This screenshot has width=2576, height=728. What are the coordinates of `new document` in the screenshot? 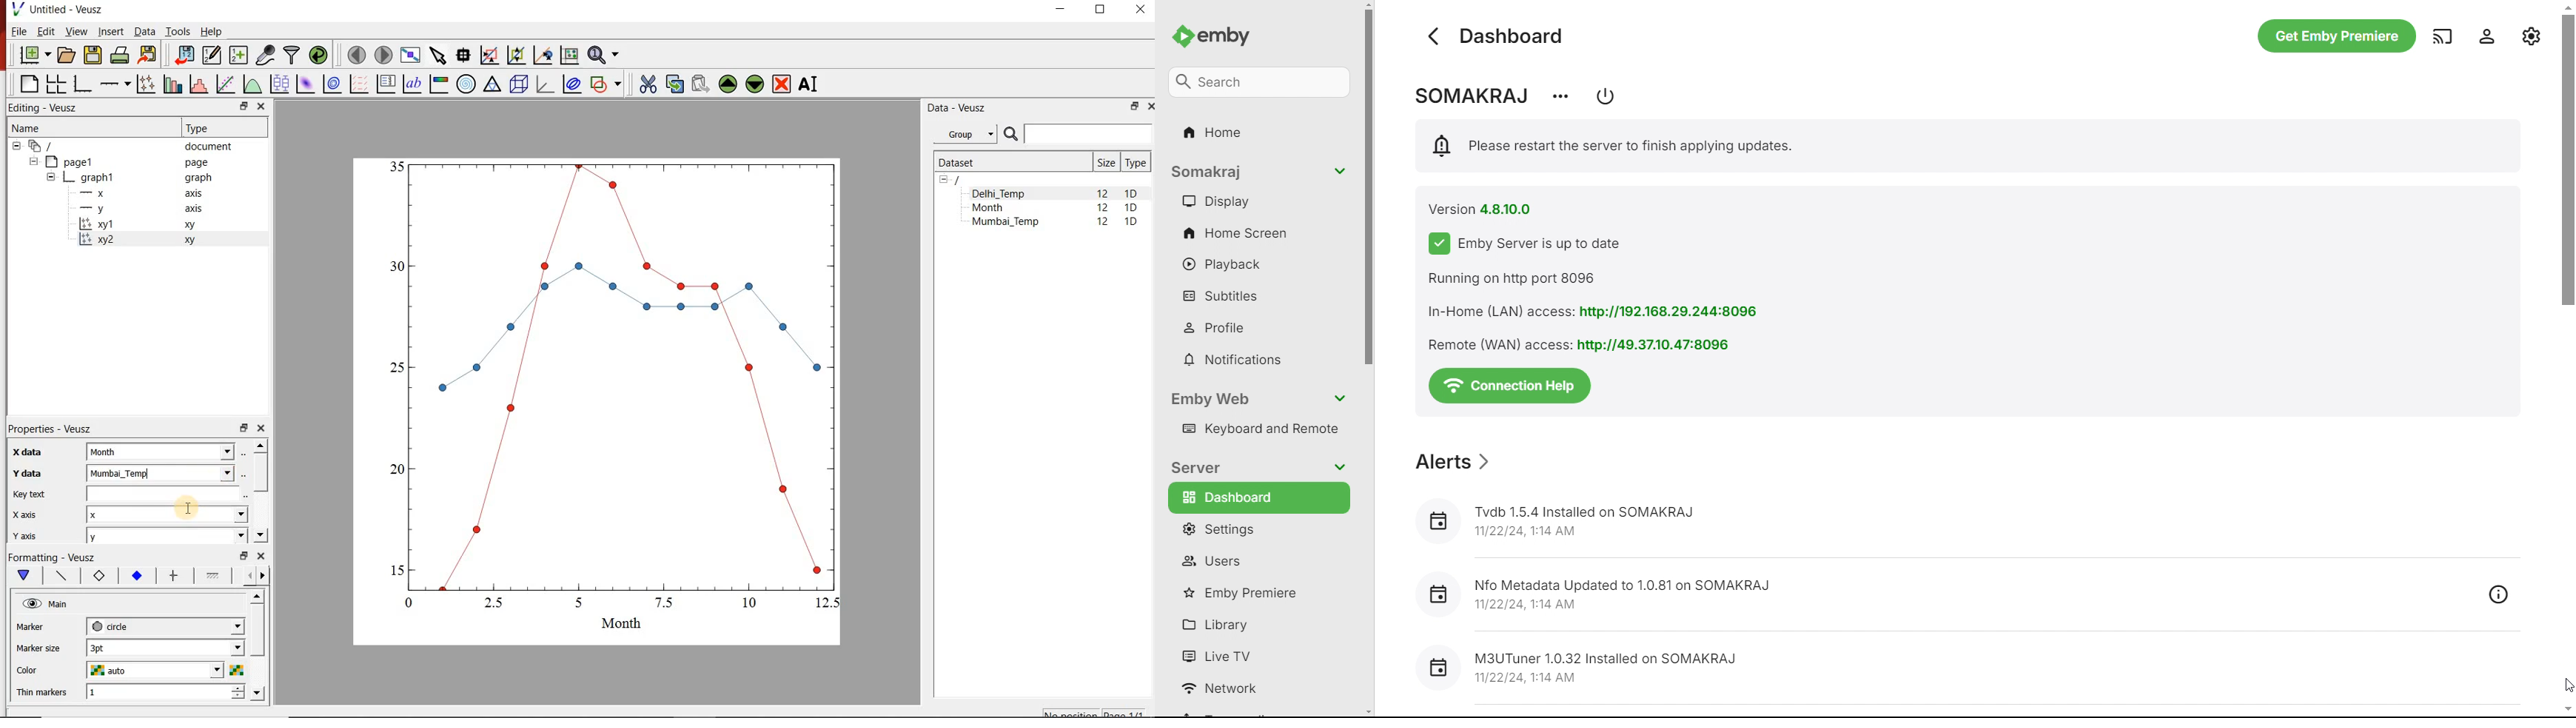 It's located at (34, 55).